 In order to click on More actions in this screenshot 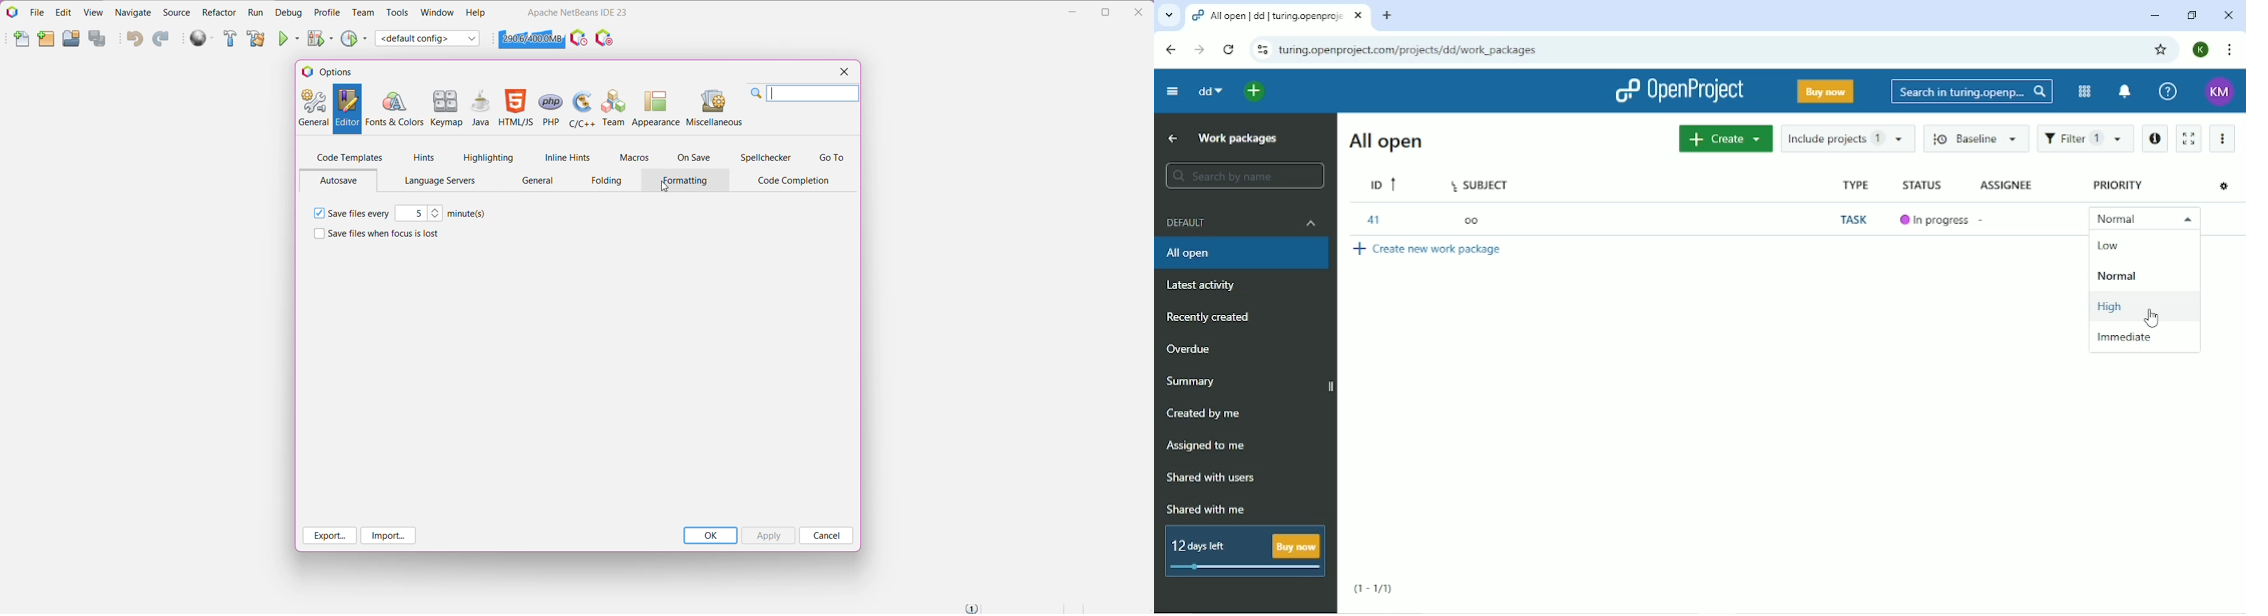, I will do `click(2226, 140)`.